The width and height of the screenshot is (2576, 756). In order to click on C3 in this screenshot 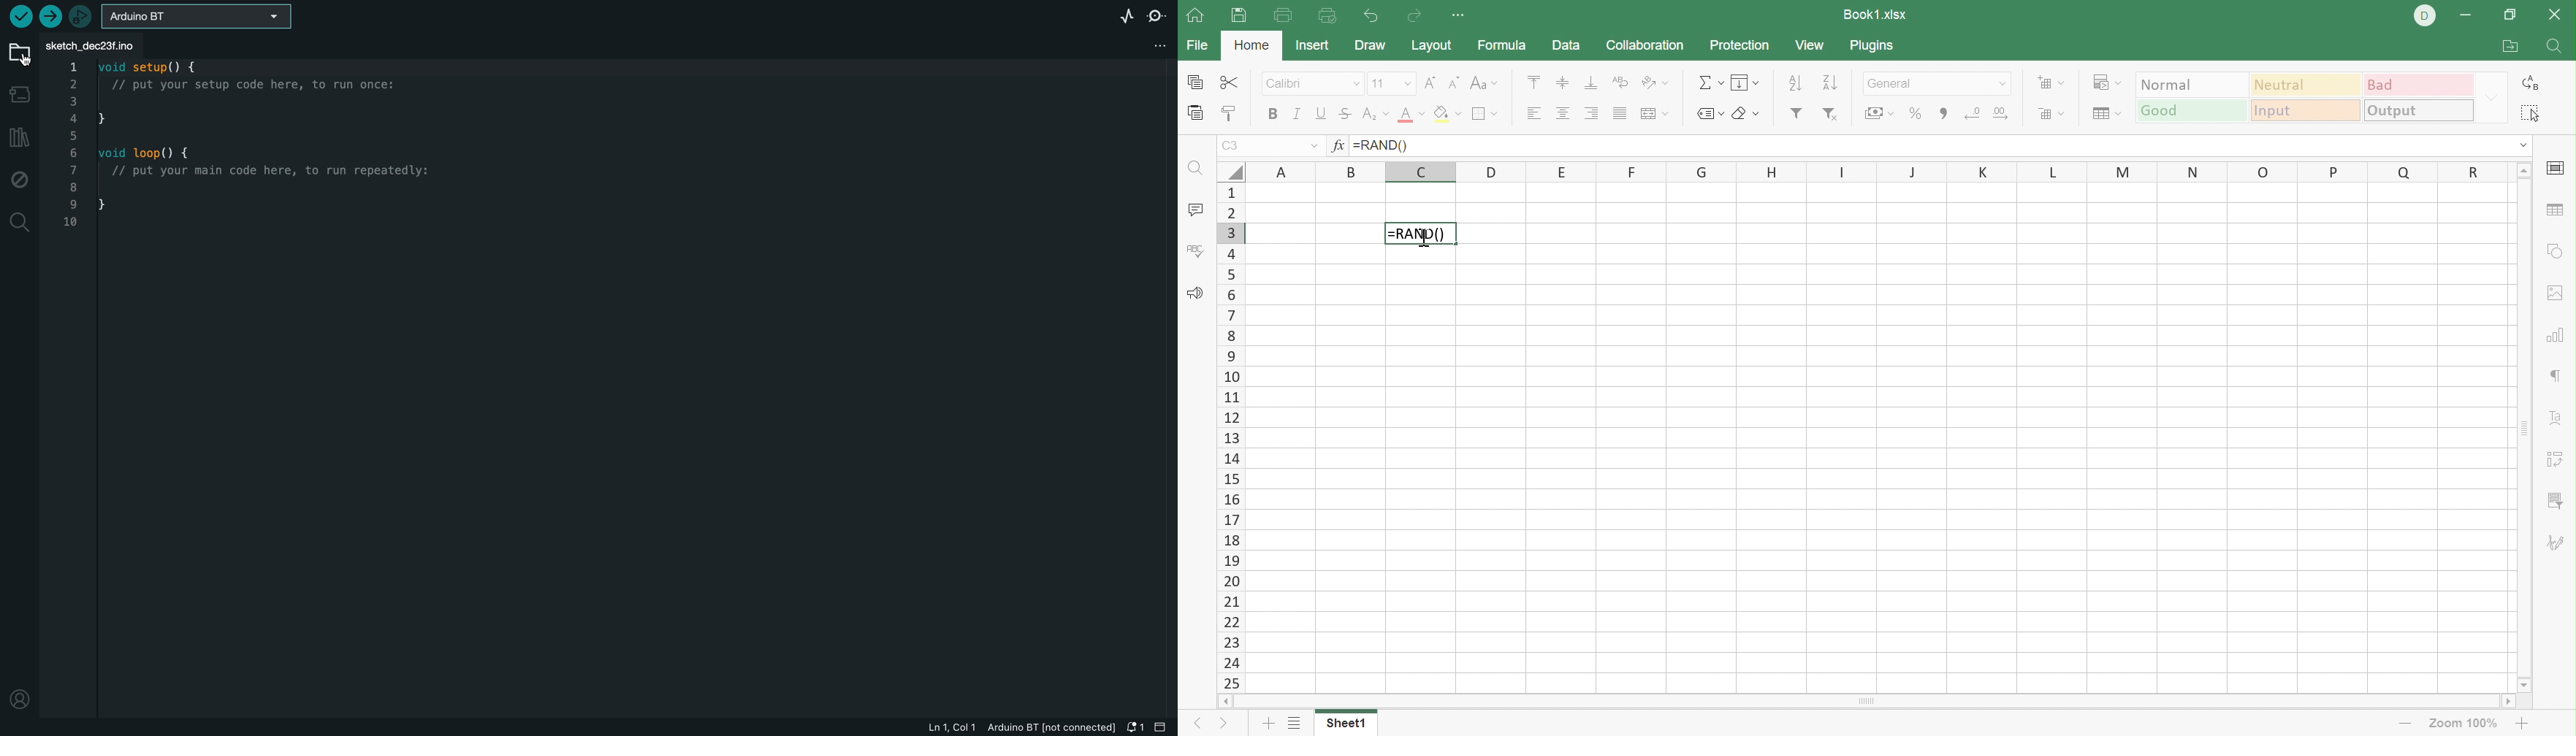, I will do `click(1232, 146)`.